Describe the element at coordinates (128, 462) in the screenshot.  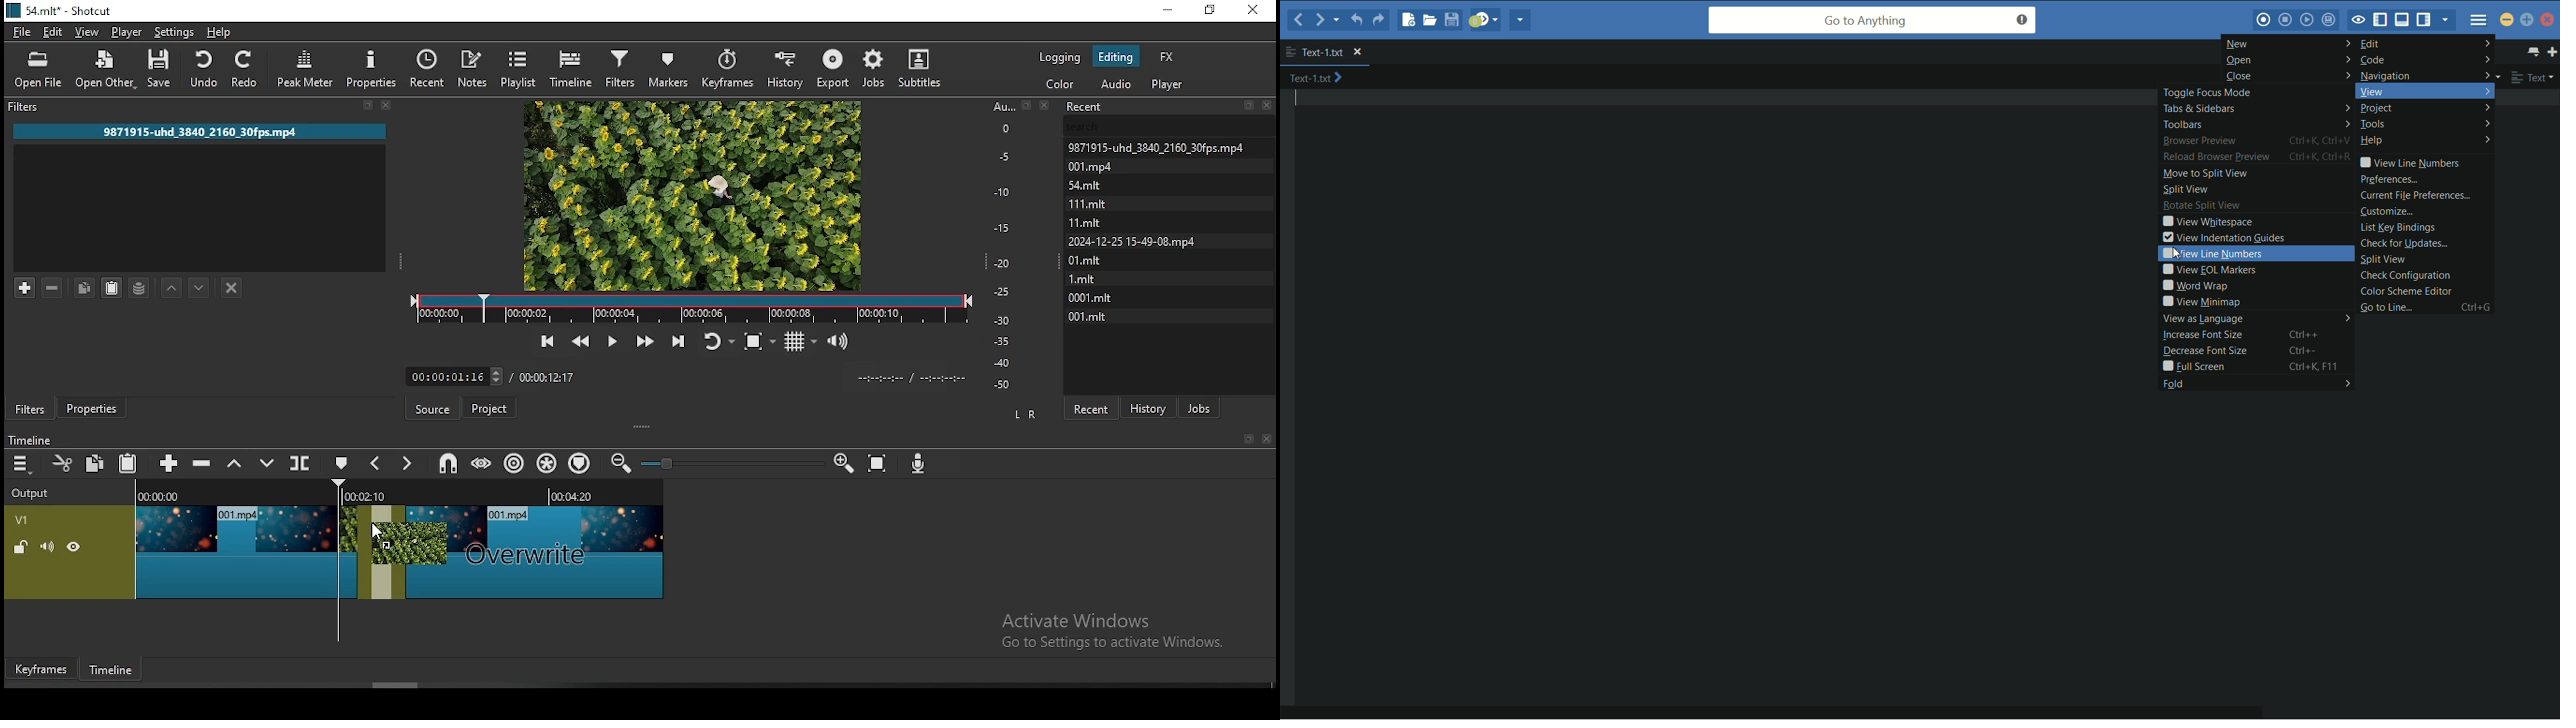
I see `paste` at that location.